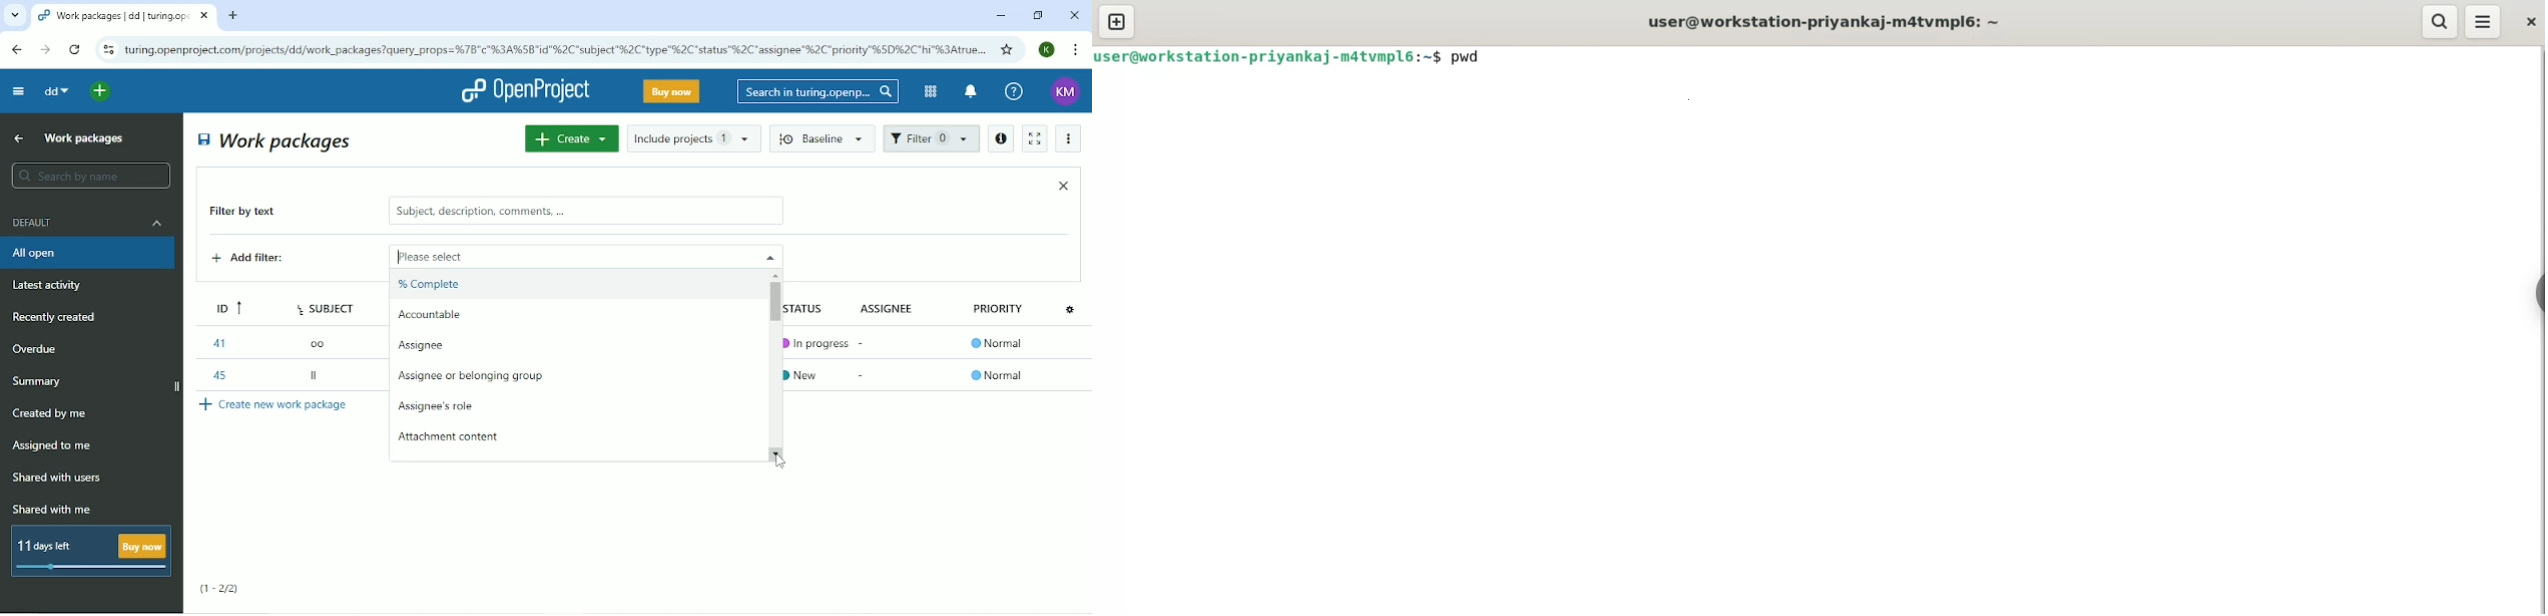 The height and width of the screenshot is (616, 2548). What do you see at coordinates (555, 48) in the screenshot?
I see `Site address` at bounding box center [555, 48].